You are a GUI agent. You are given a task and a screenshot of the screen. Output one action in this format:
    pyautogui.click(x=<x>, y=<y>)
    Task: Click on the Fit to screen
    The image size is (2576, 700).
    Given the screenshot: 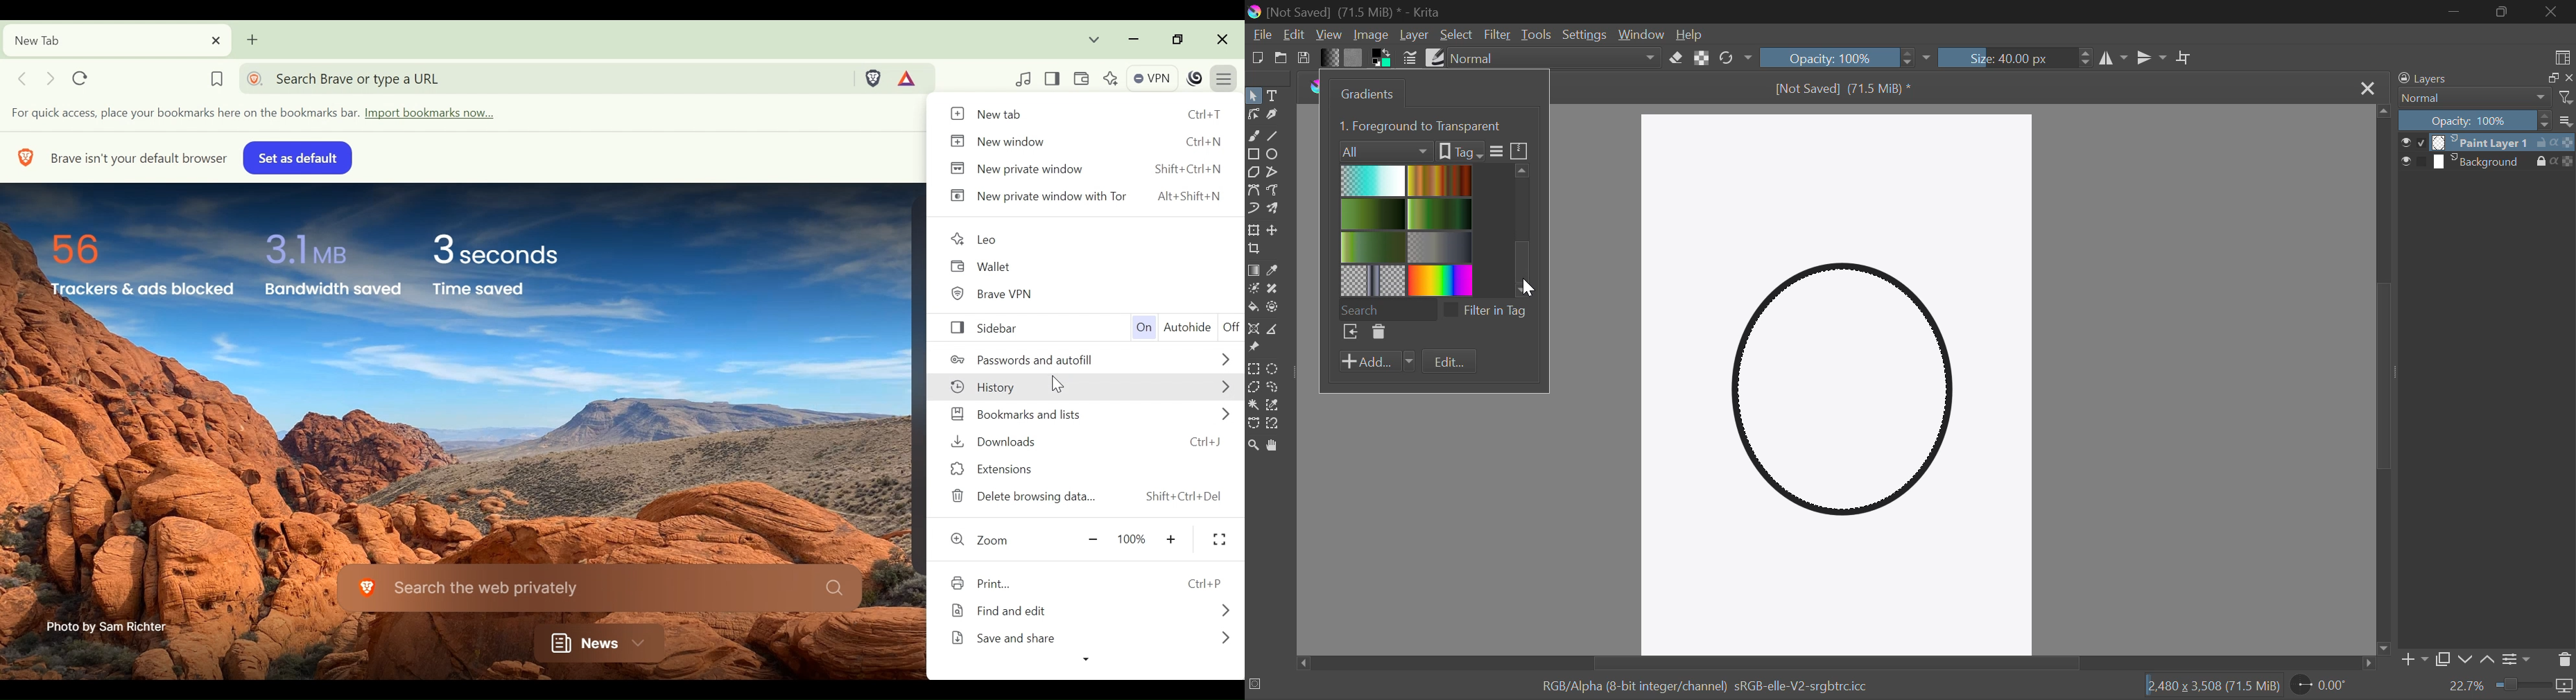 What is the action you would take?
    pyautogui.click(x=1220, y=540)
    